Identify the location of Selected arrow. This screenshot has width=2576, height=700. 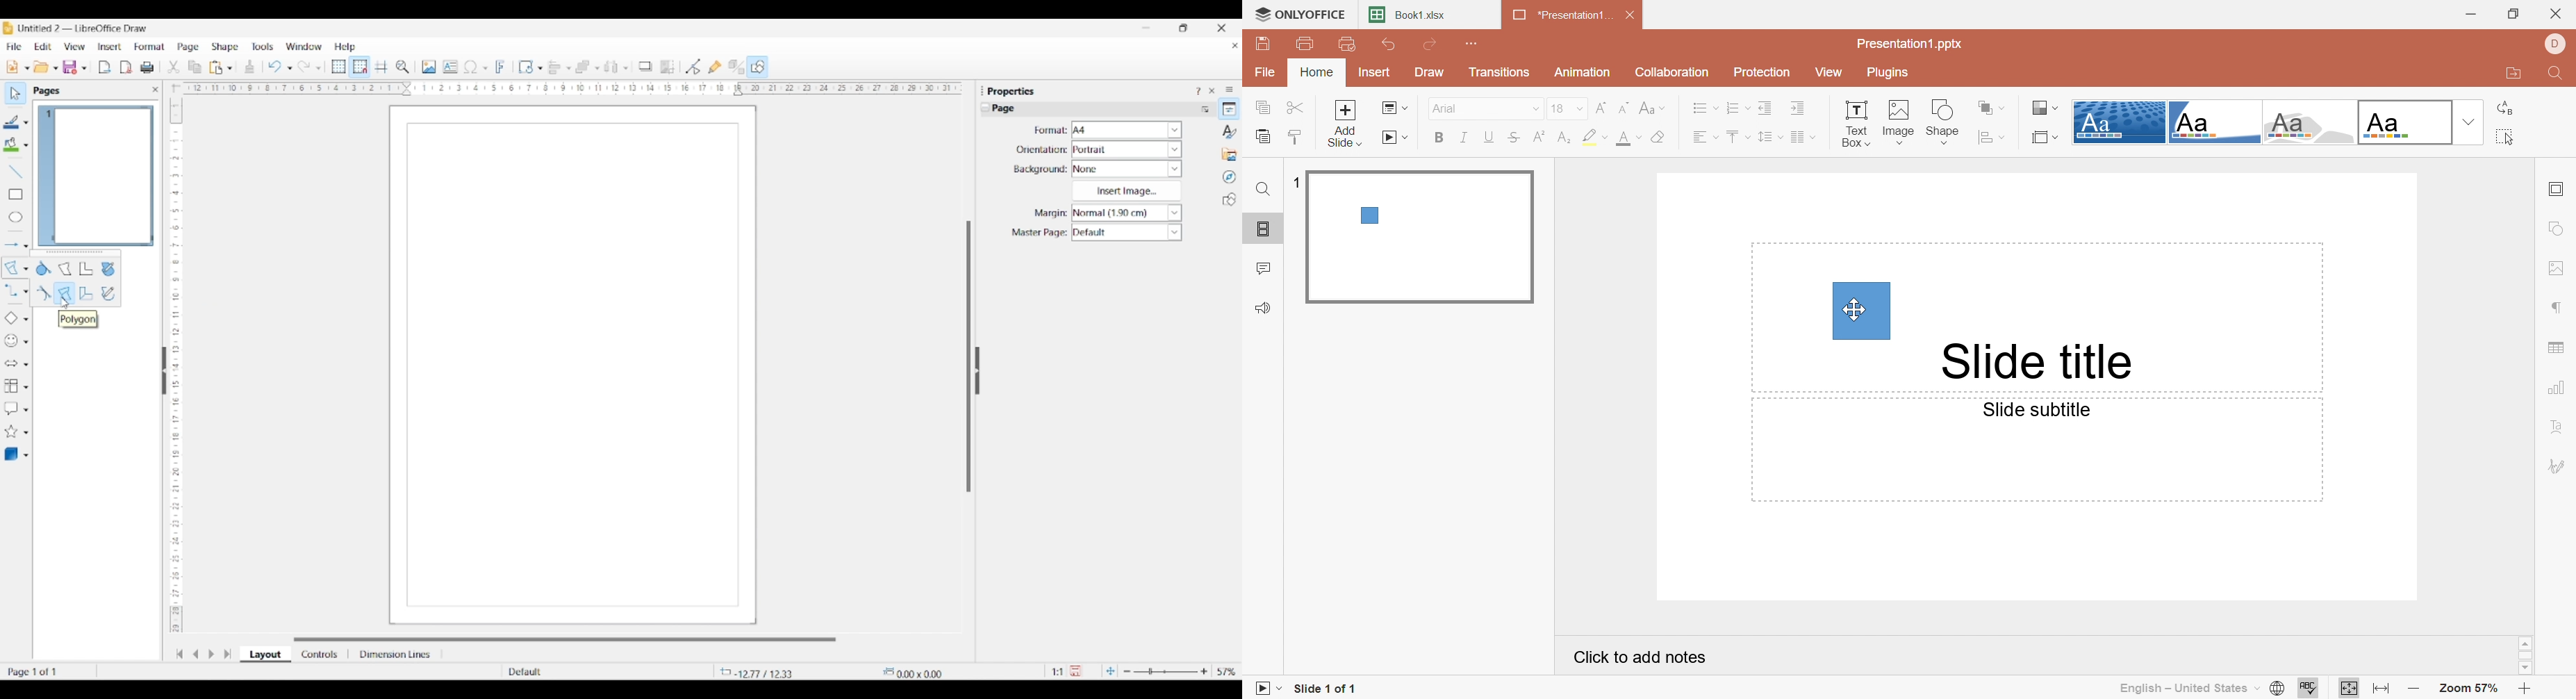
(12, 245).